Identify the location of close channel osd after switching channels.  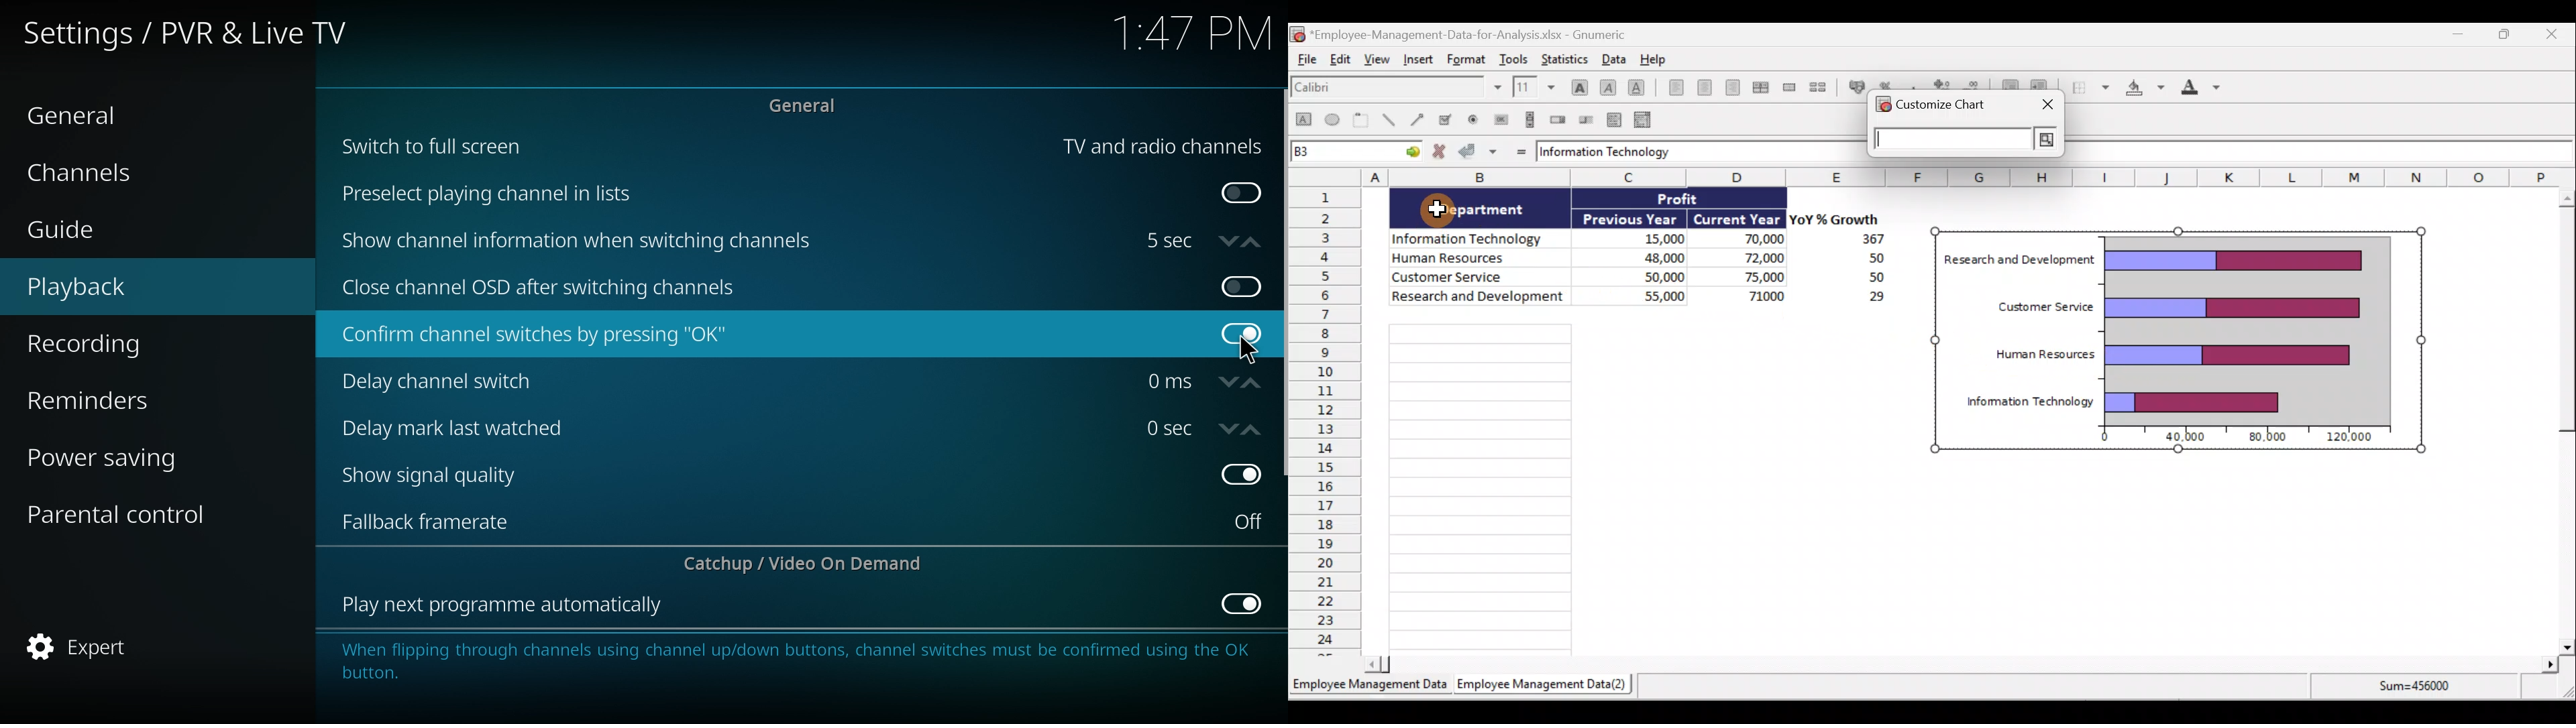
(542, 289).